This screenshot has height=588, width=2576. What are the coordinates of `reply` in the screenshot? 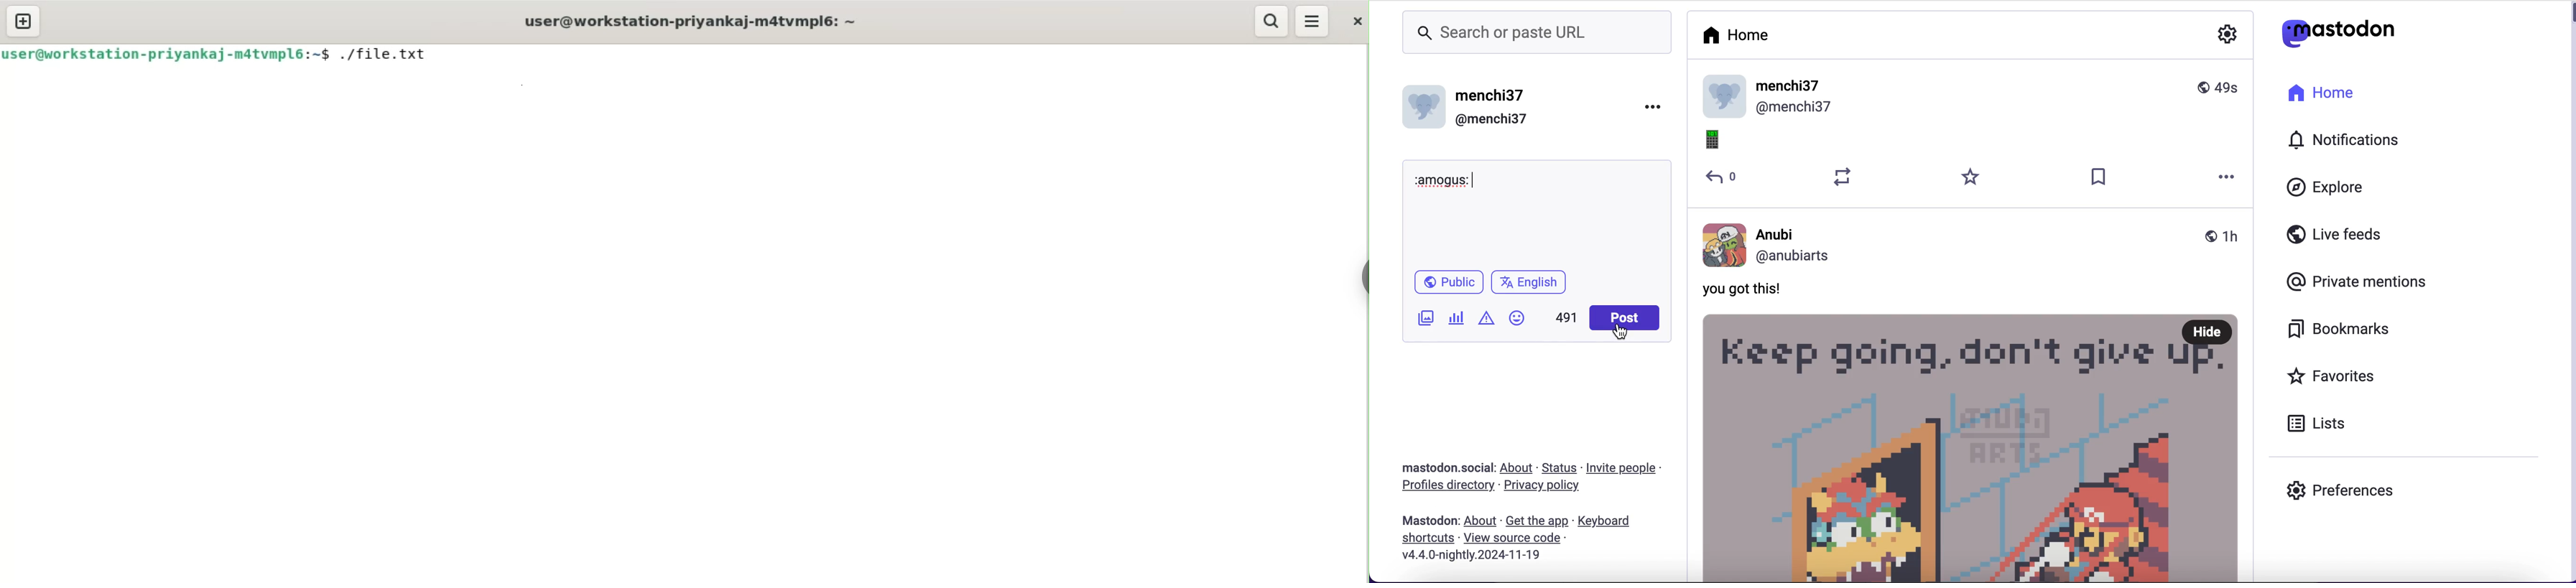 It's located at (1723, 178).